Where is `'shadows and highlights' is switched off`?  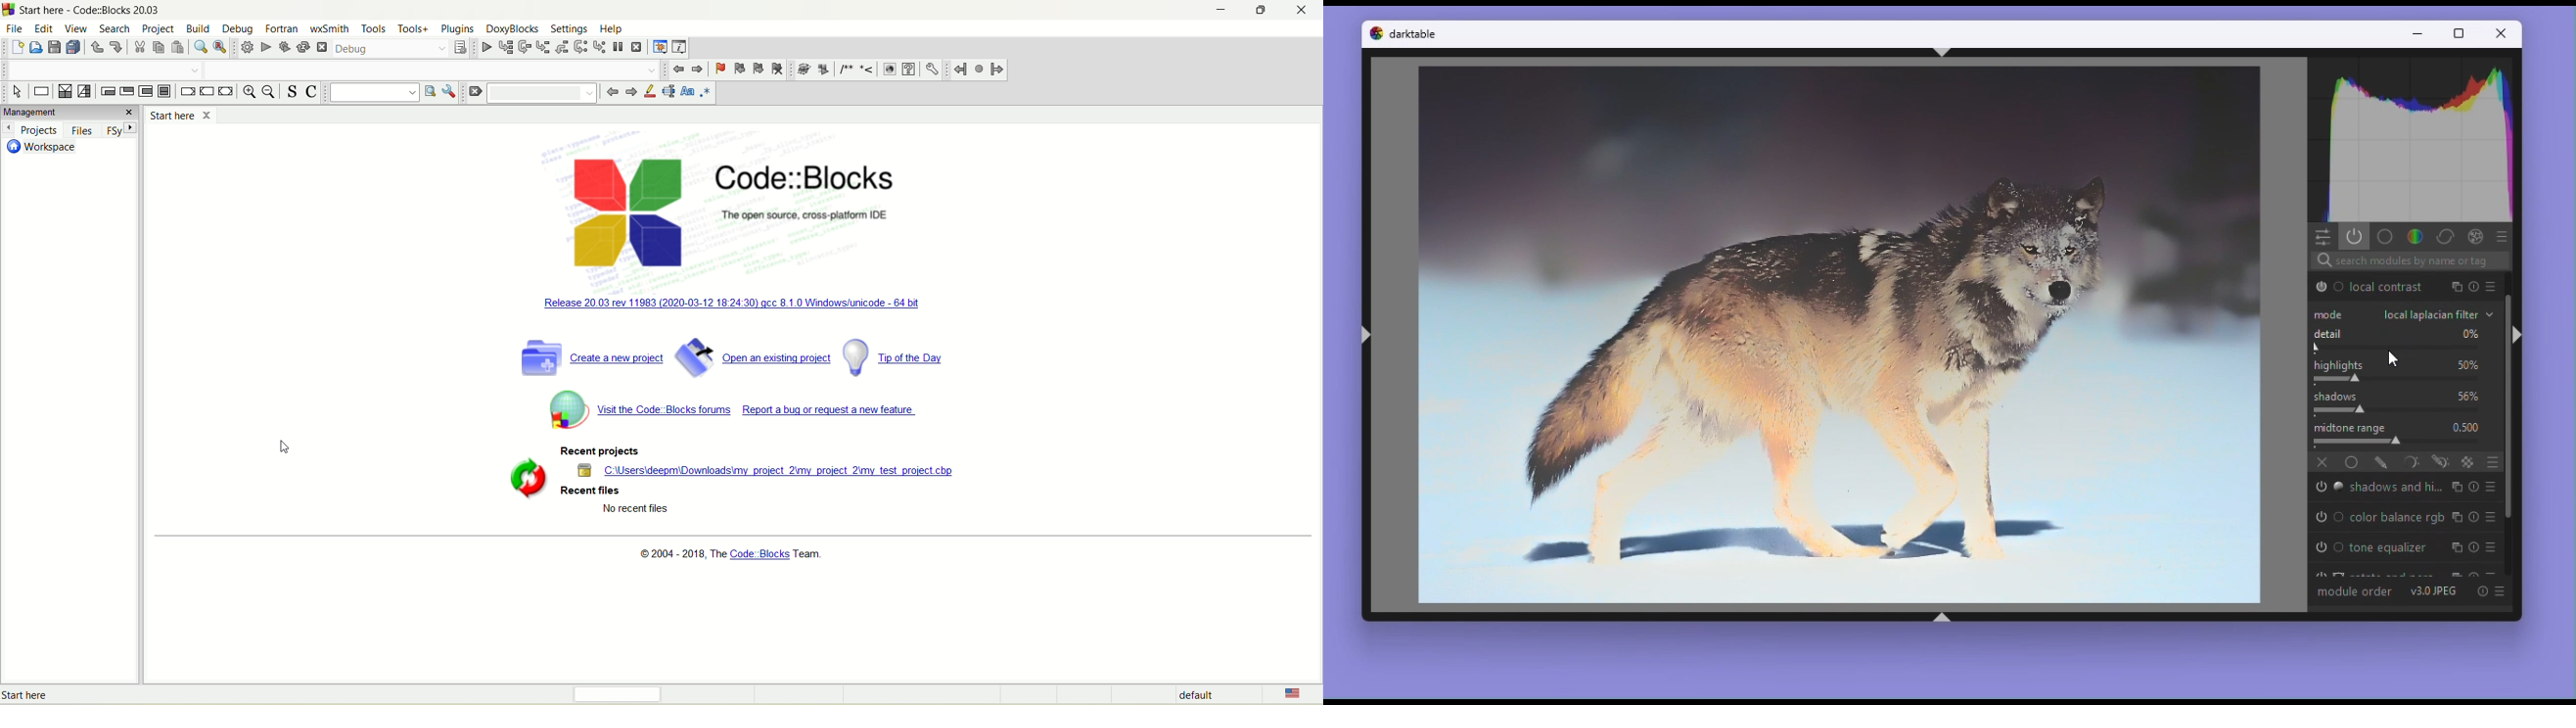 'shadows and highlights' is switched off is located at coordinates (2325, 488).